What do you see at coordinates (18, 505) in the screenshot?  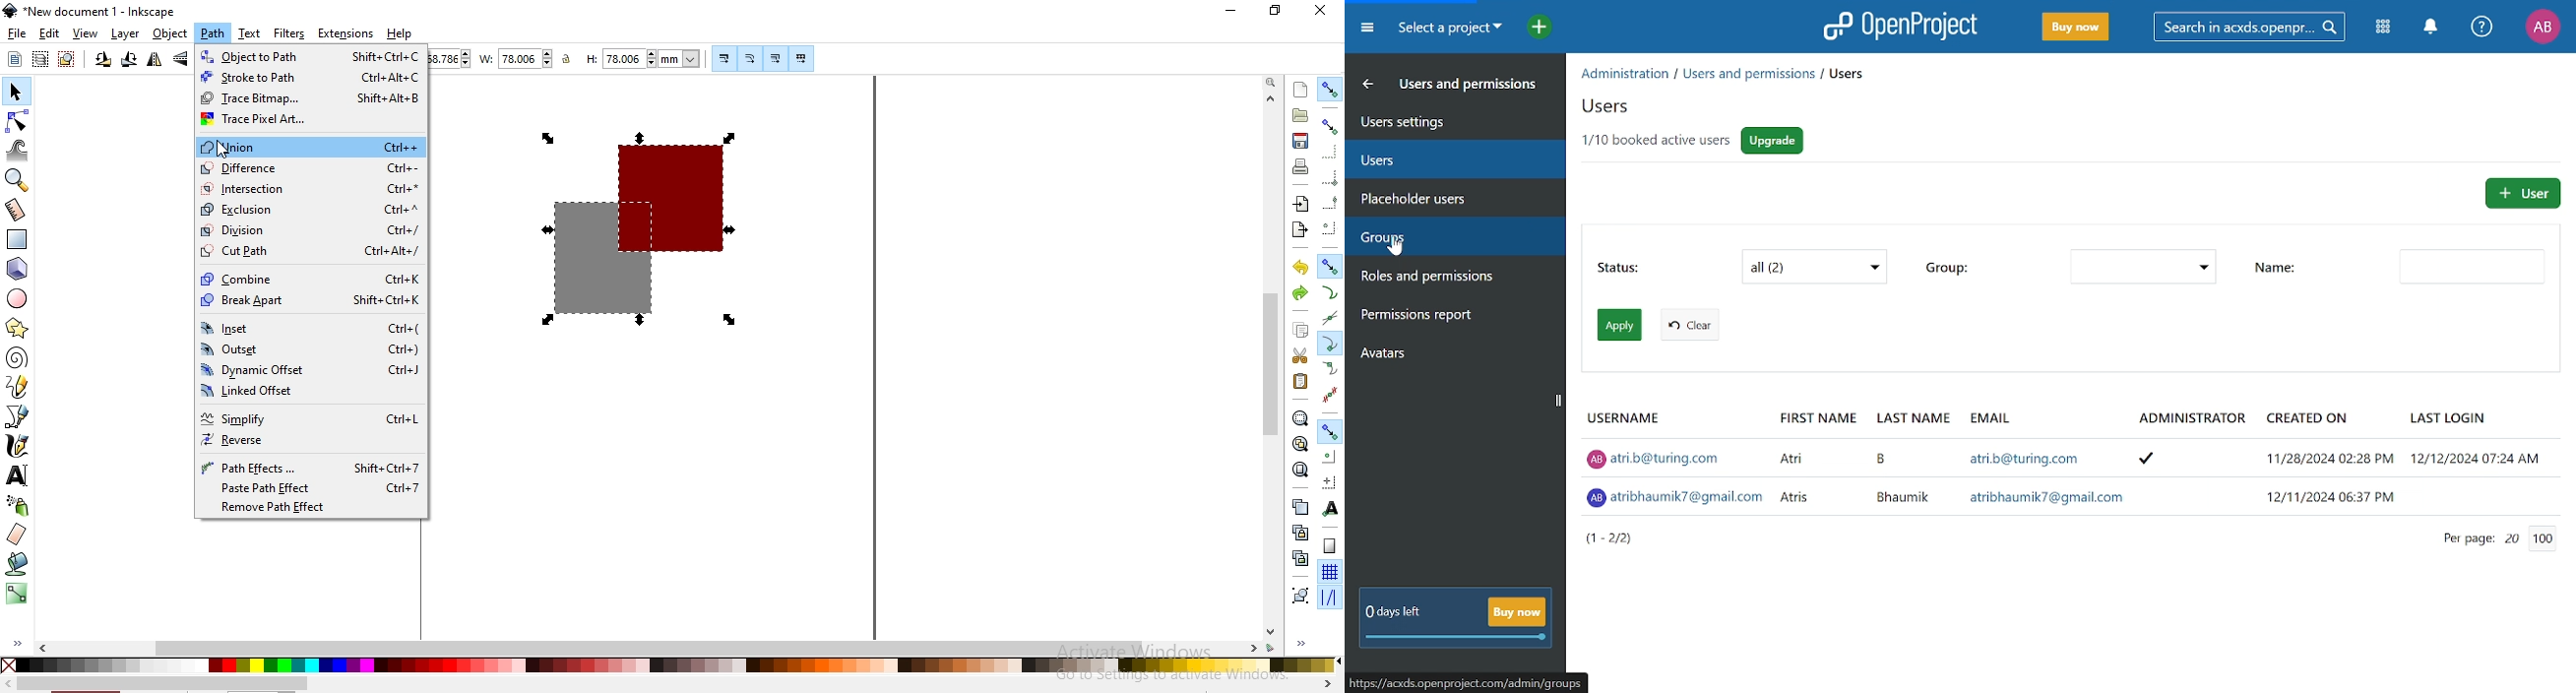 I see `spray objects by sculpting or painting` at bounding box center [18, 505].